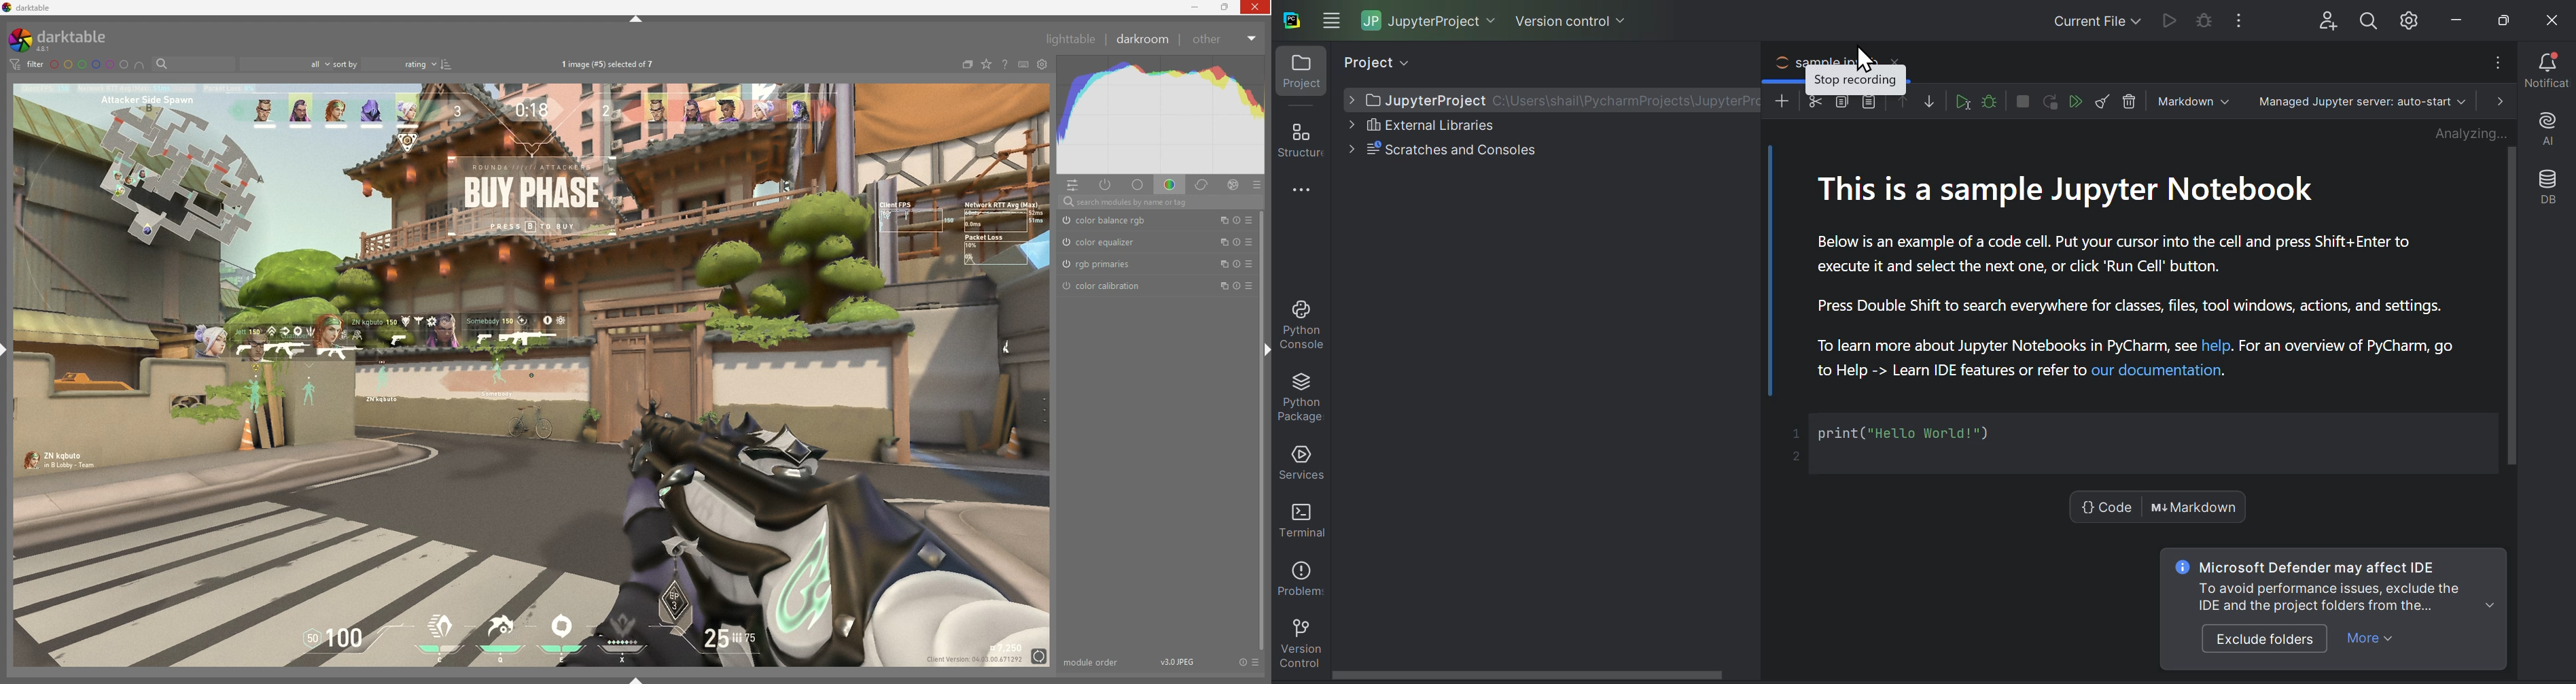  I want to click on sort by, so click(386, 64).